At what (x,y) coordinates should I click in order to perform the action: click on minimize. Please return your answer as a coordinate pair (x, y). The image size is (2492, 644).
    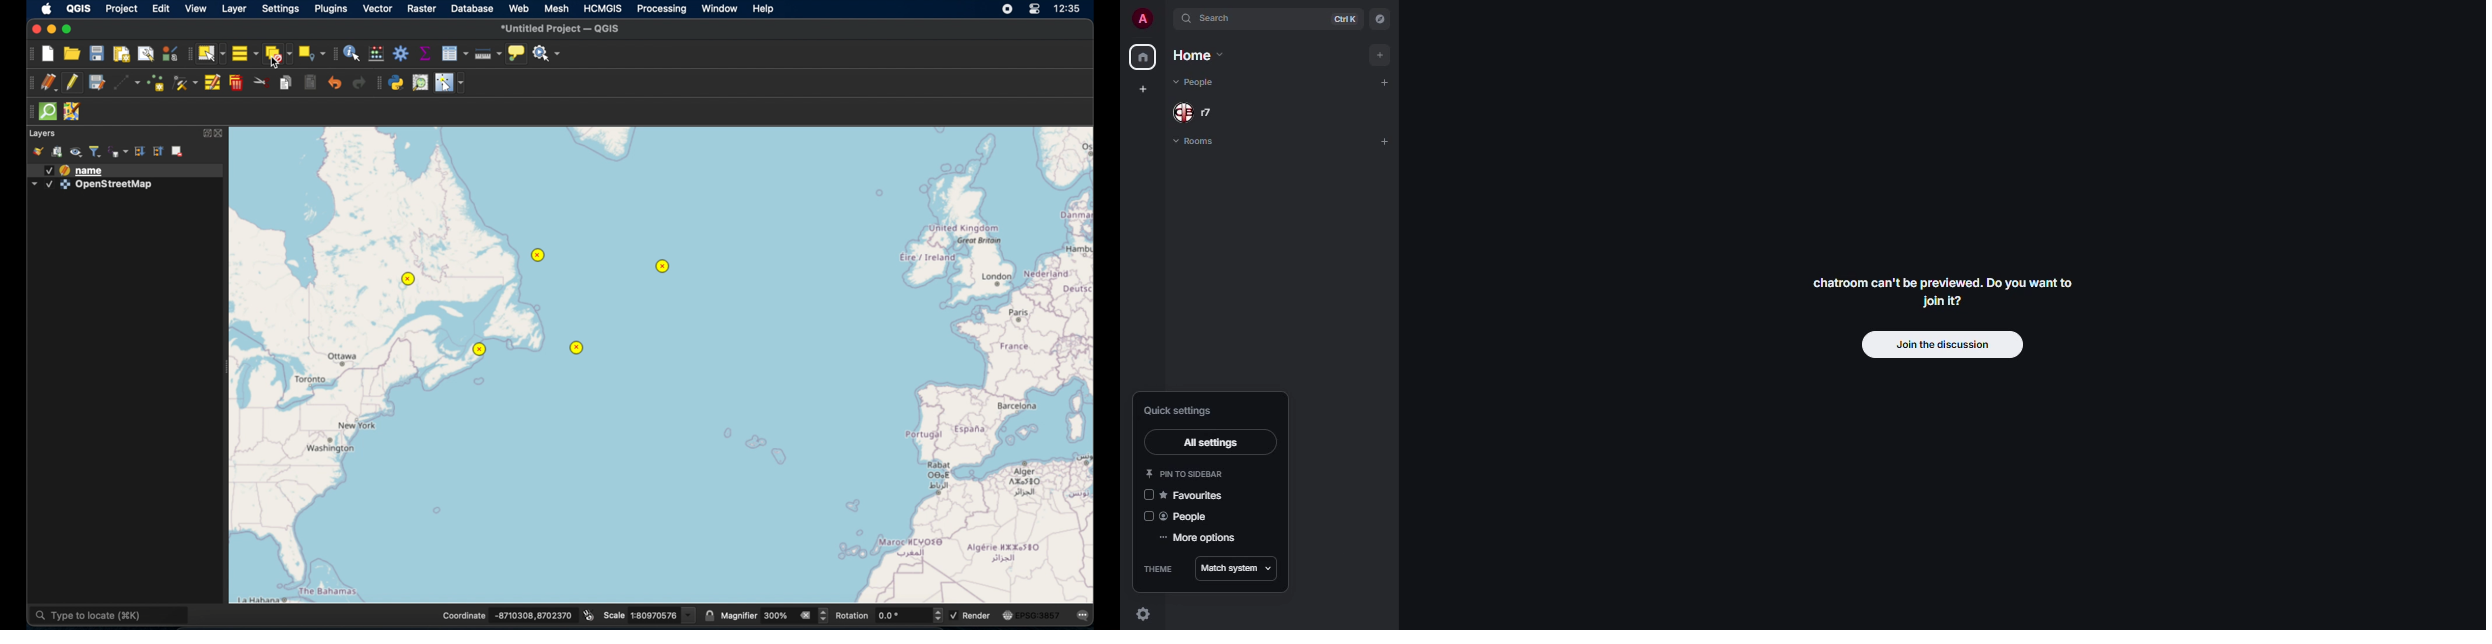
    Looking at the image, I should click on (52, 30).